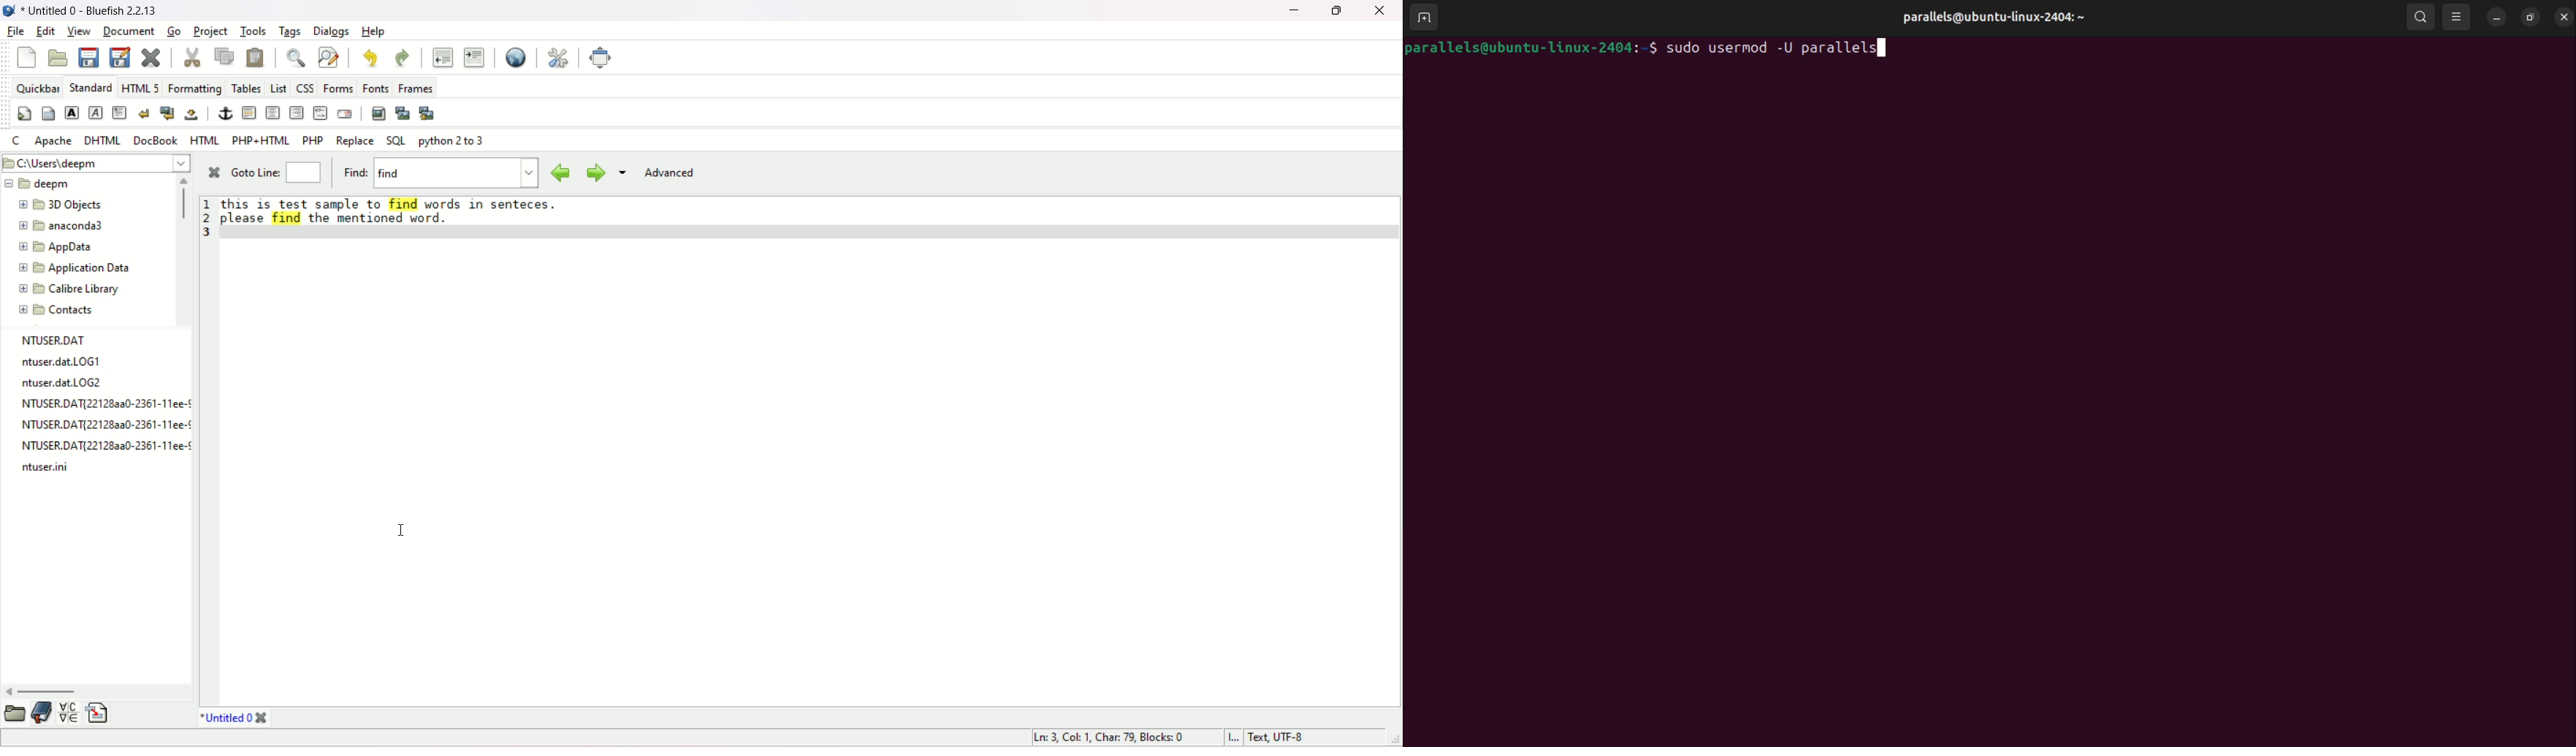 The height and width of the screenshot is (756, 2576). I want to click on PHP, so click(313, 140).